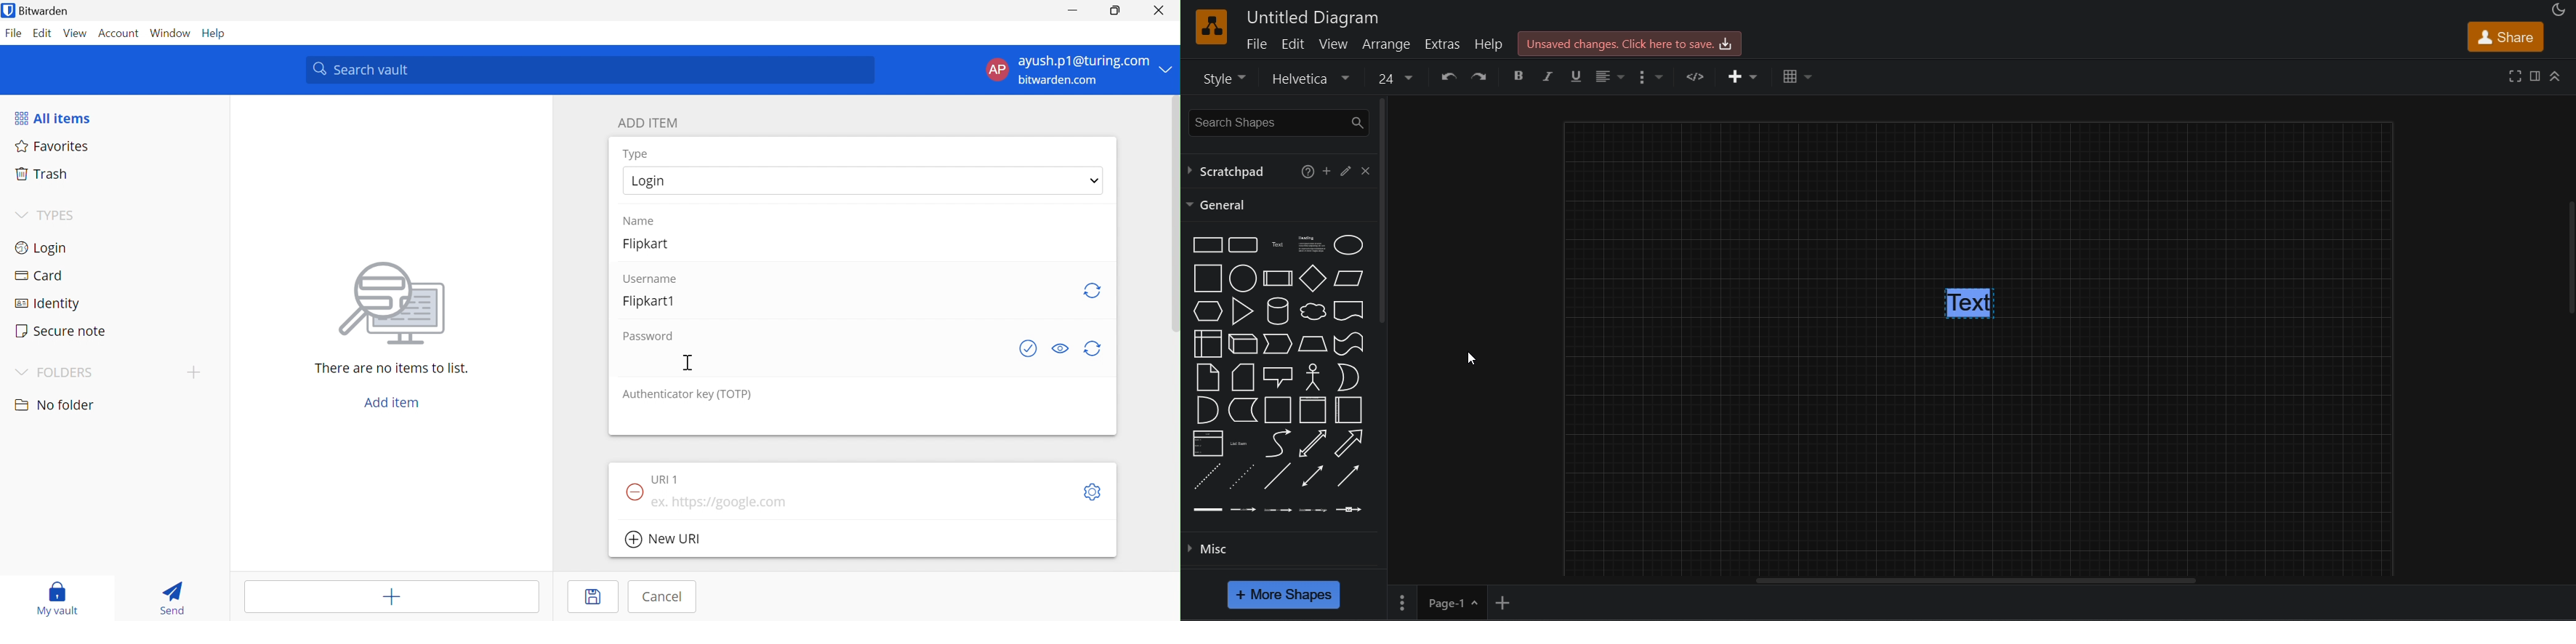  What do you see at coordinates (1519, 76) in the screenshot?
I see `bold` at bounding box center [1519, 76].